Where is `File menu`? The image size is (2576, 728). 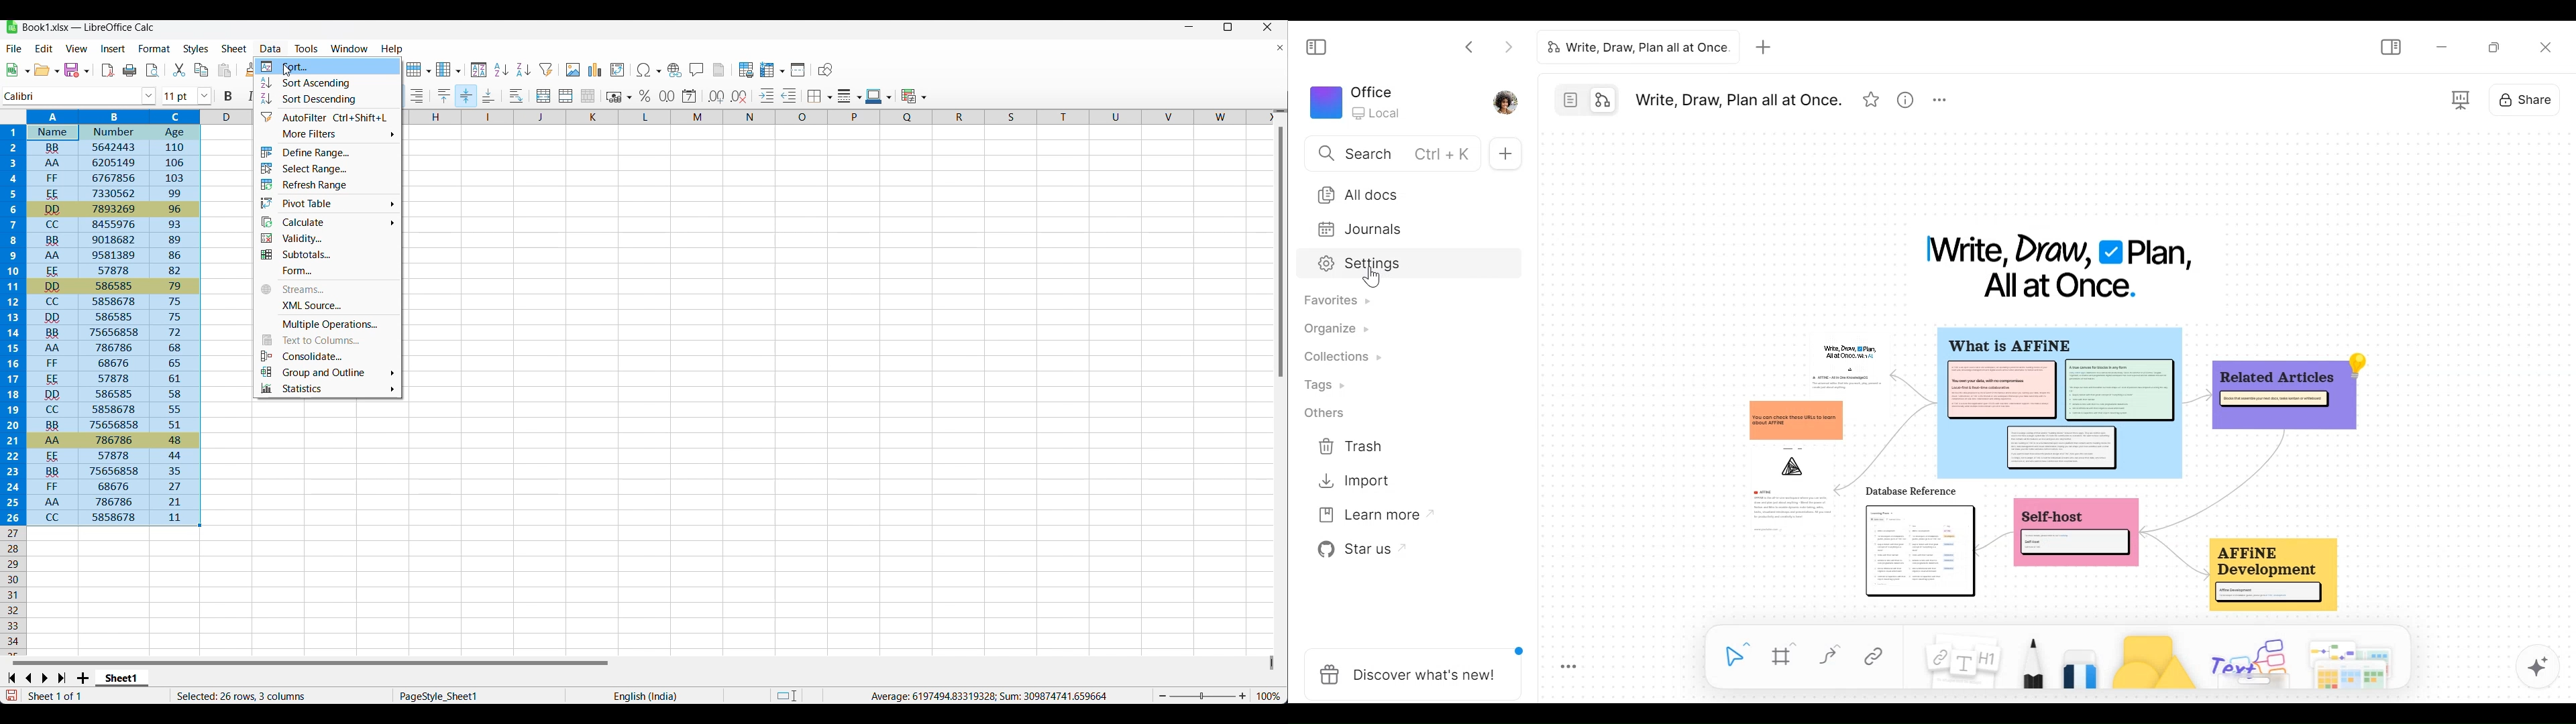 File menu is located at coordinates (15, 48).